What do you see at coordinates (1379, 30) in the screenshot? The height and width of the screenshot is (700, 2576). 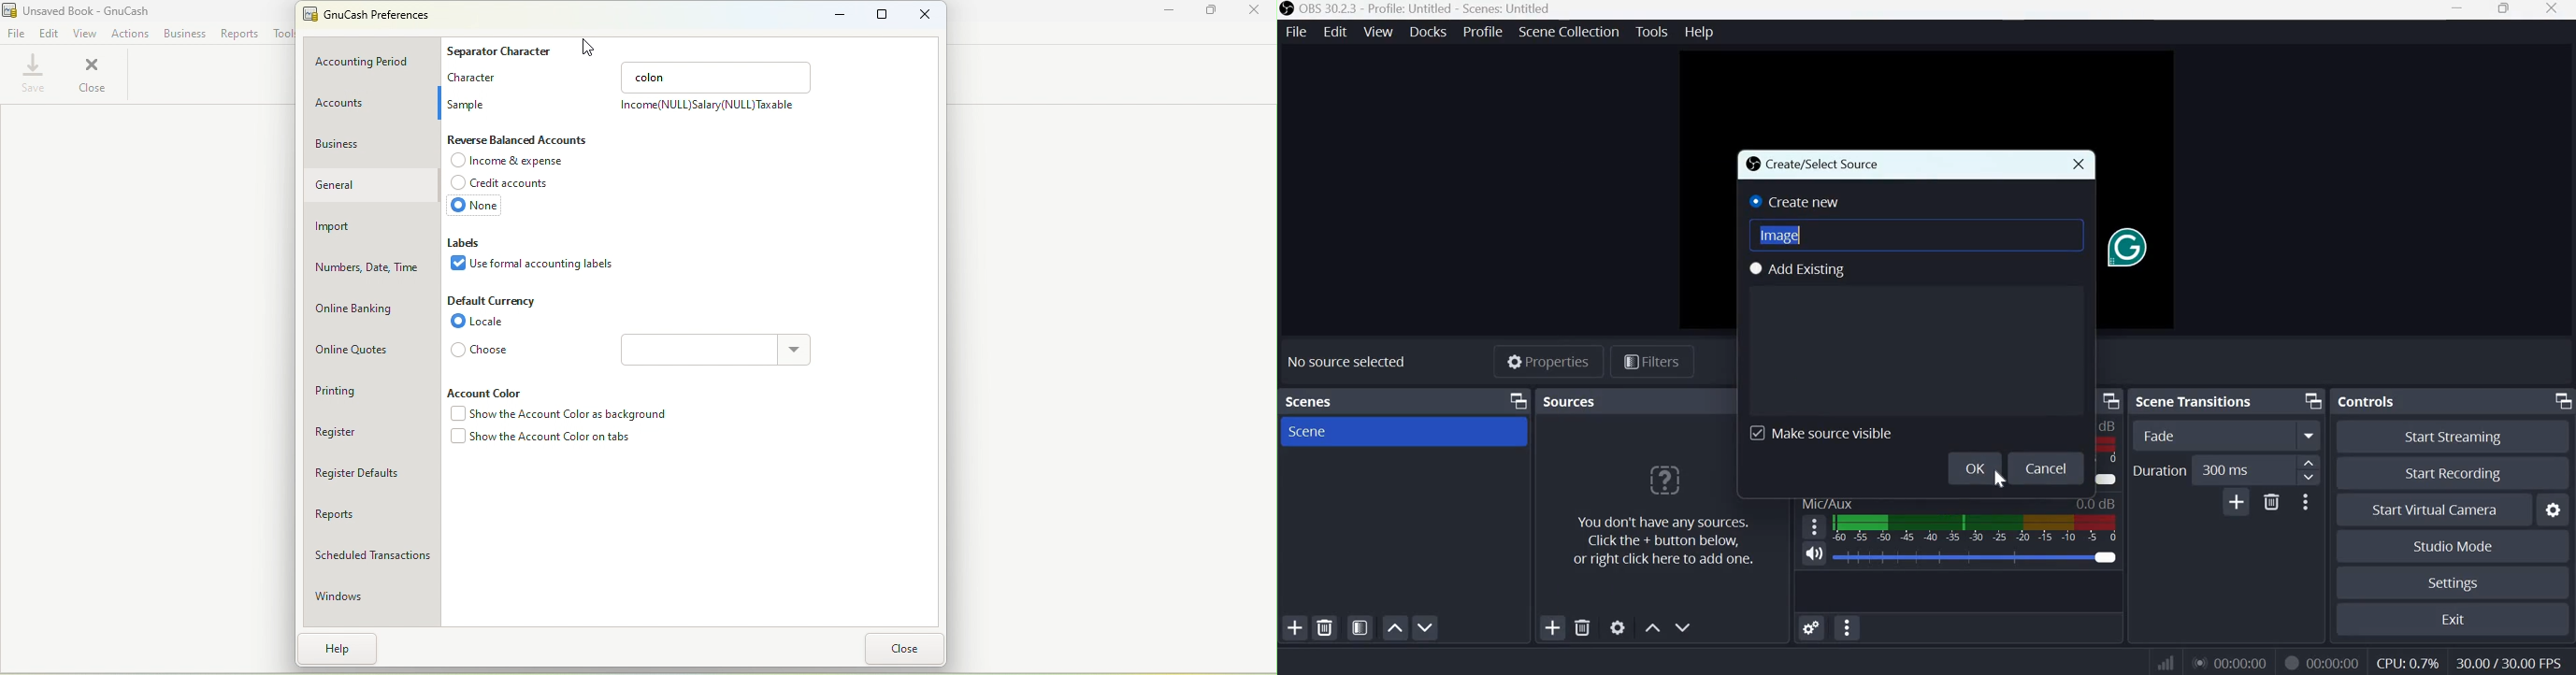 I see `view` at bounding box center [1379, 30].